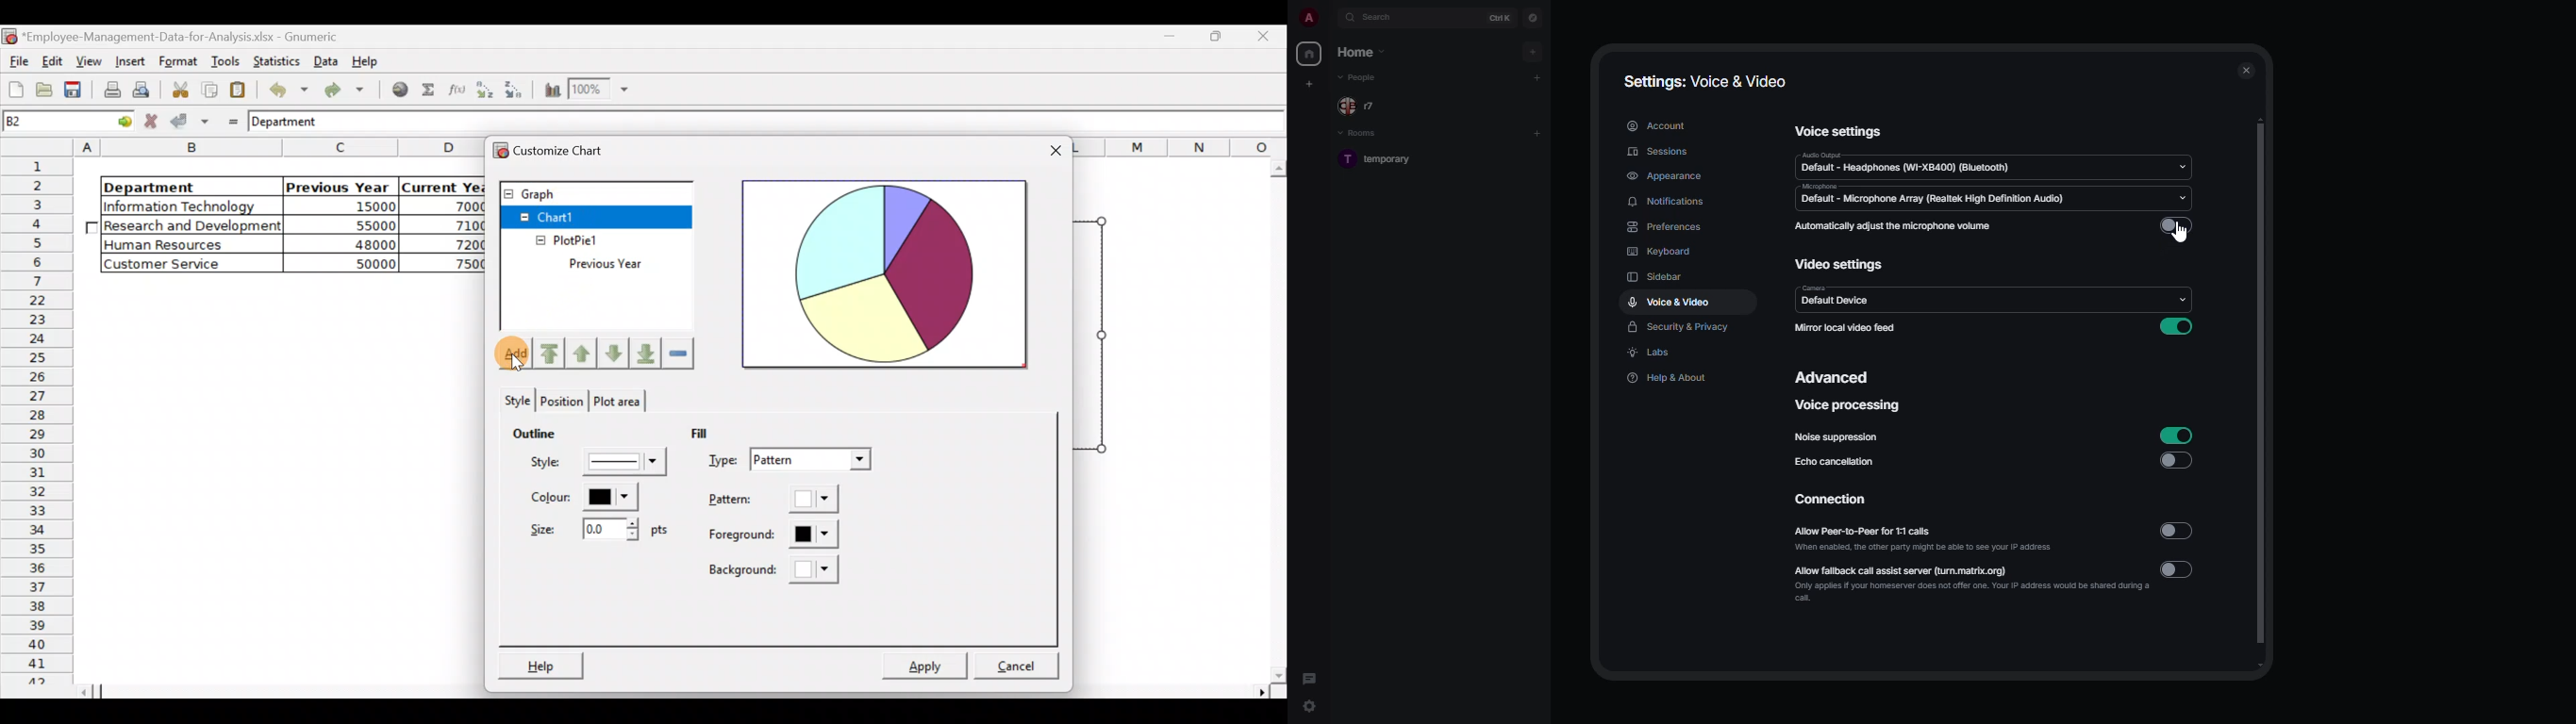 The height and width of the screenshot is (728, 2576). I want to click on drop down, so click(2184, 166).